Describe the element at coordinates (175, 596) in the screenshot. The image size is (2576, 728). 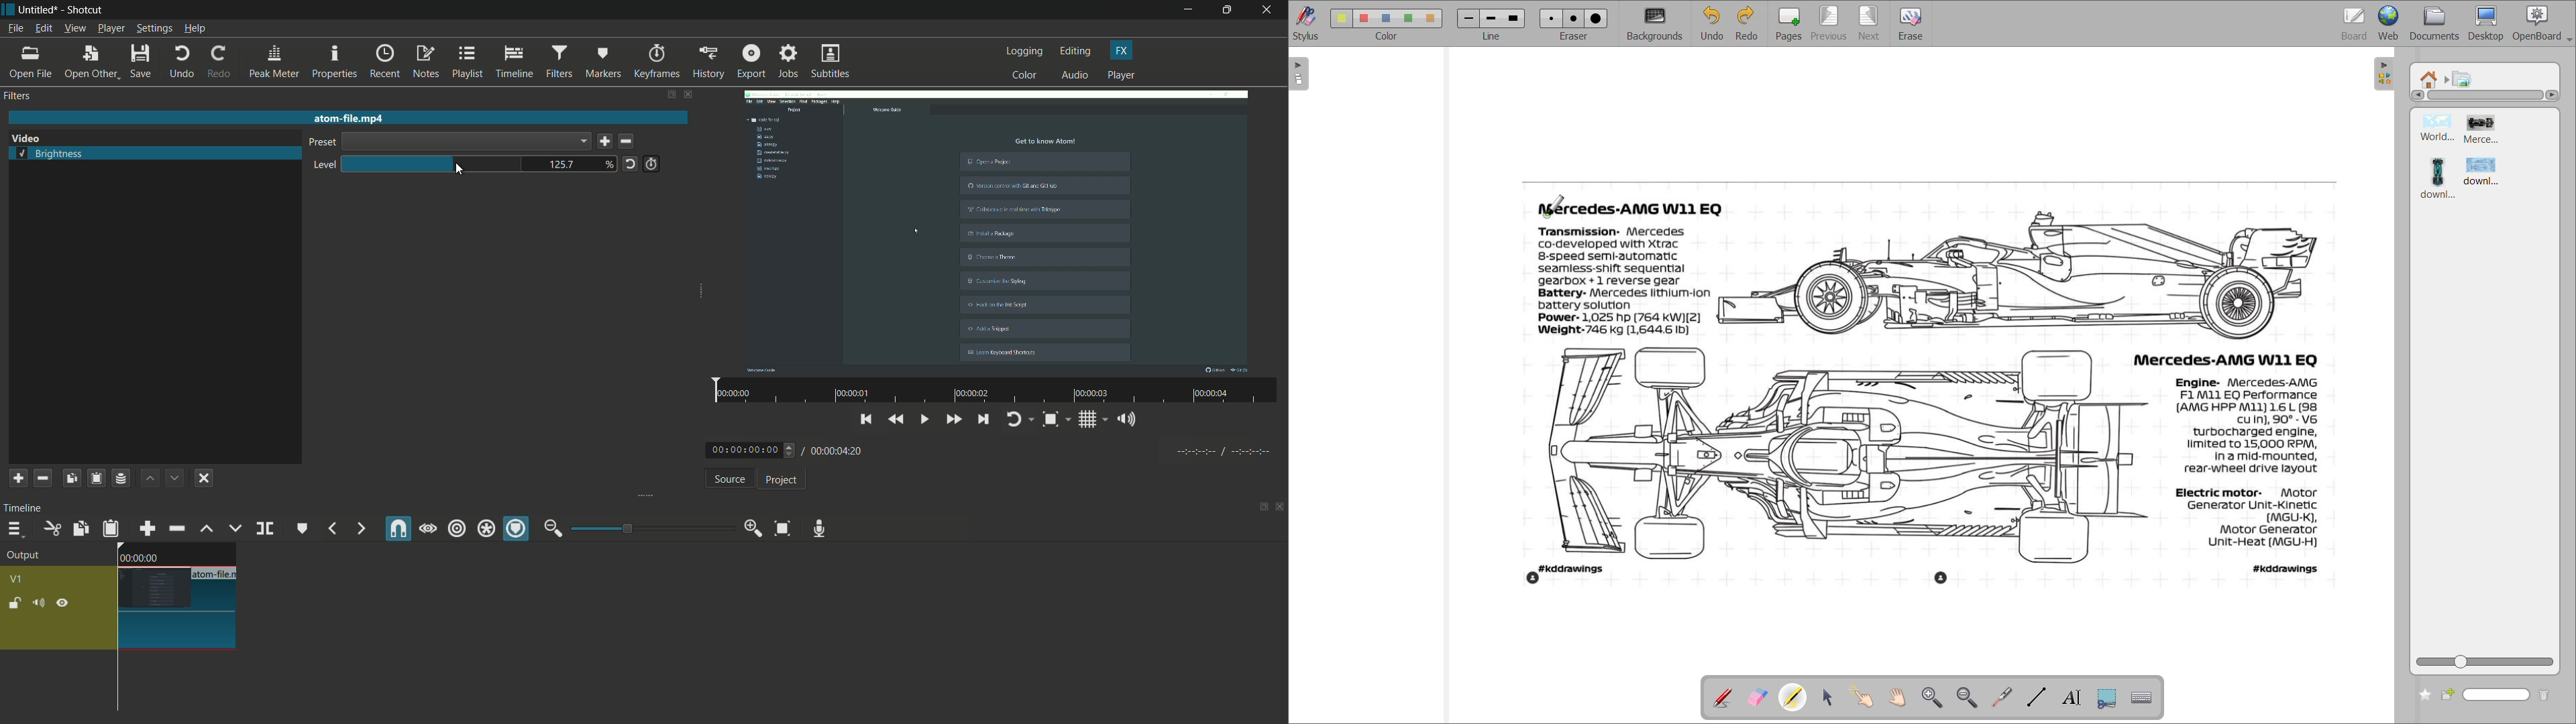
I see `video on timeline` at that location.